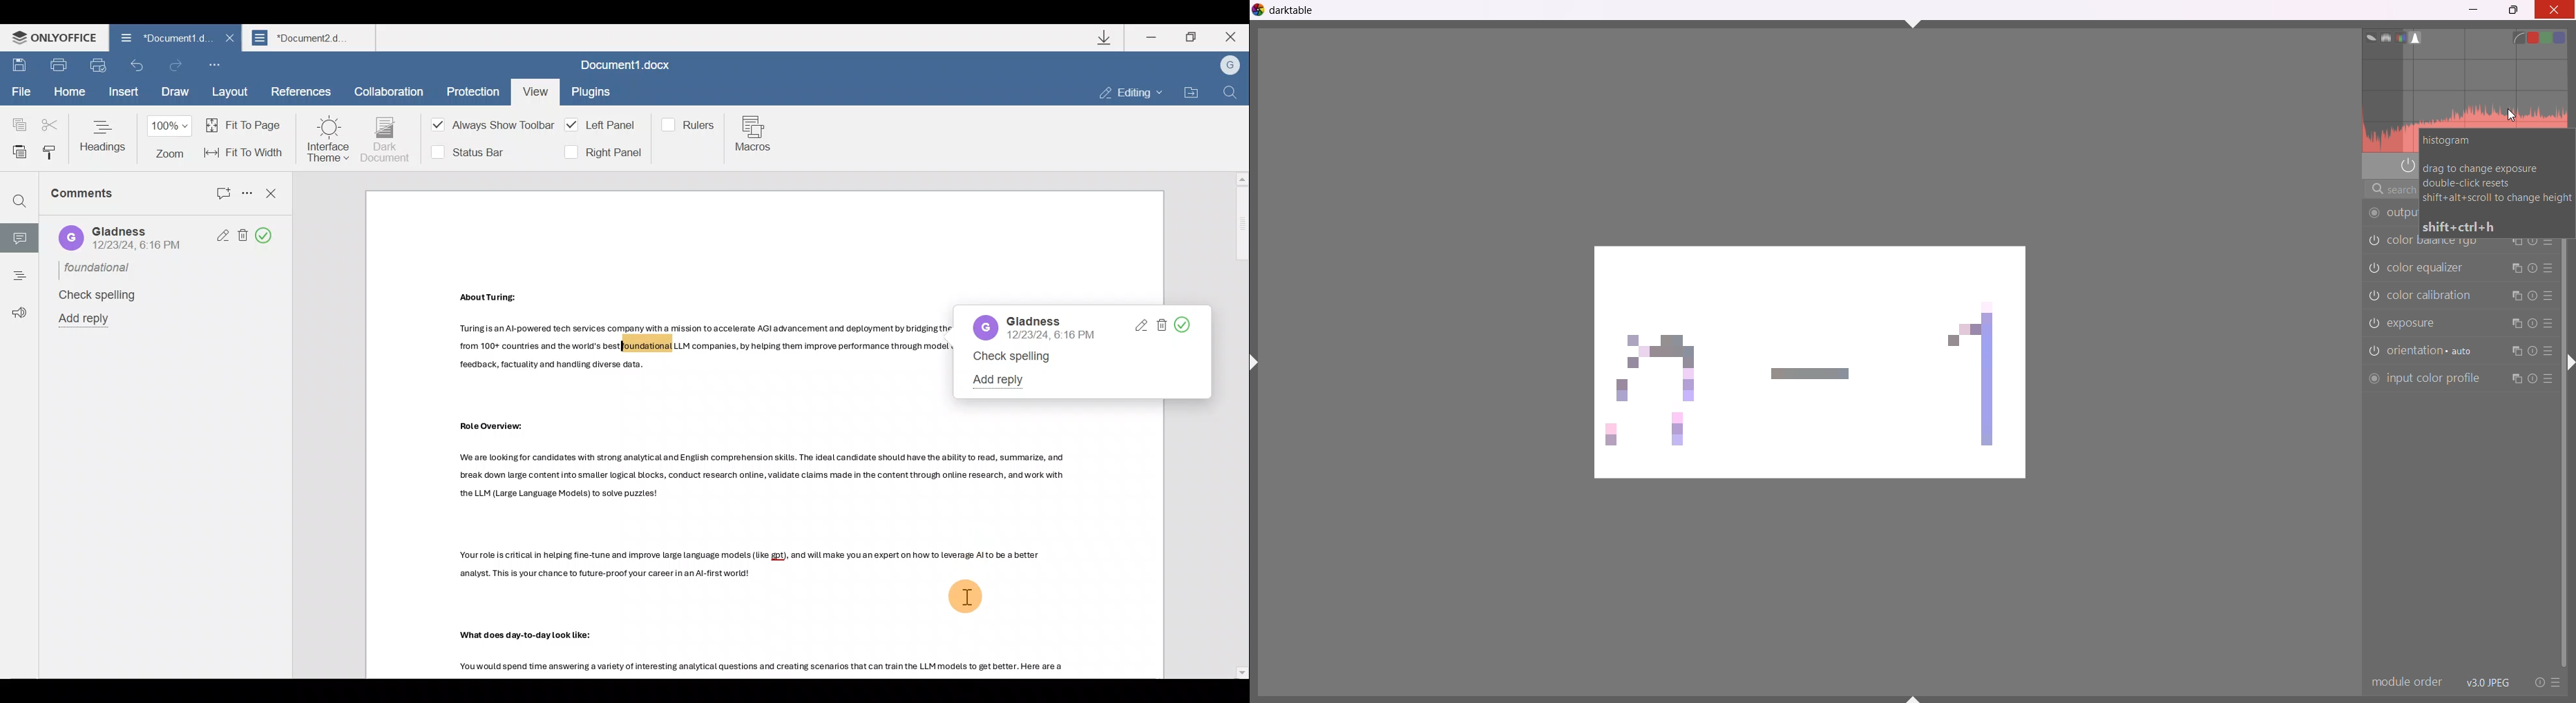 Image resolution: width=2576 pixels, height=728 pixels. What do you see at coordinates (602, 152) in the screenshot?
I see `Right panel` at bounding box center [602, 152].